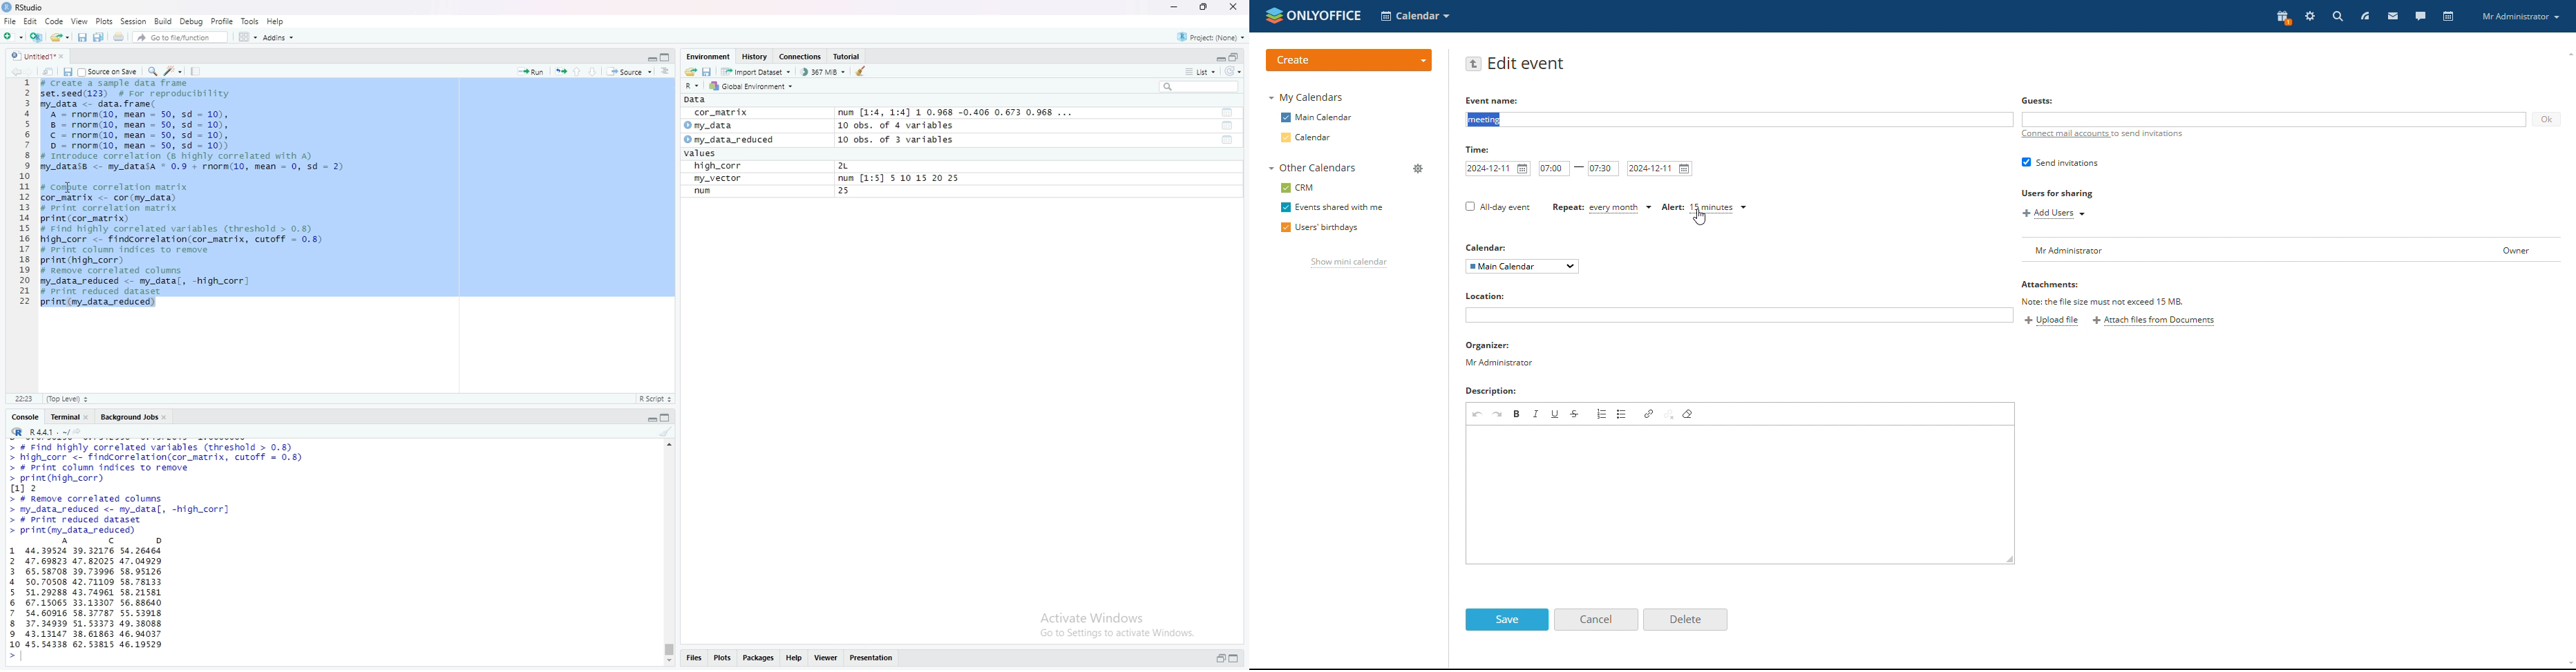 The image size is (2576, 672). I want to click on tool, so click(1228, 126).